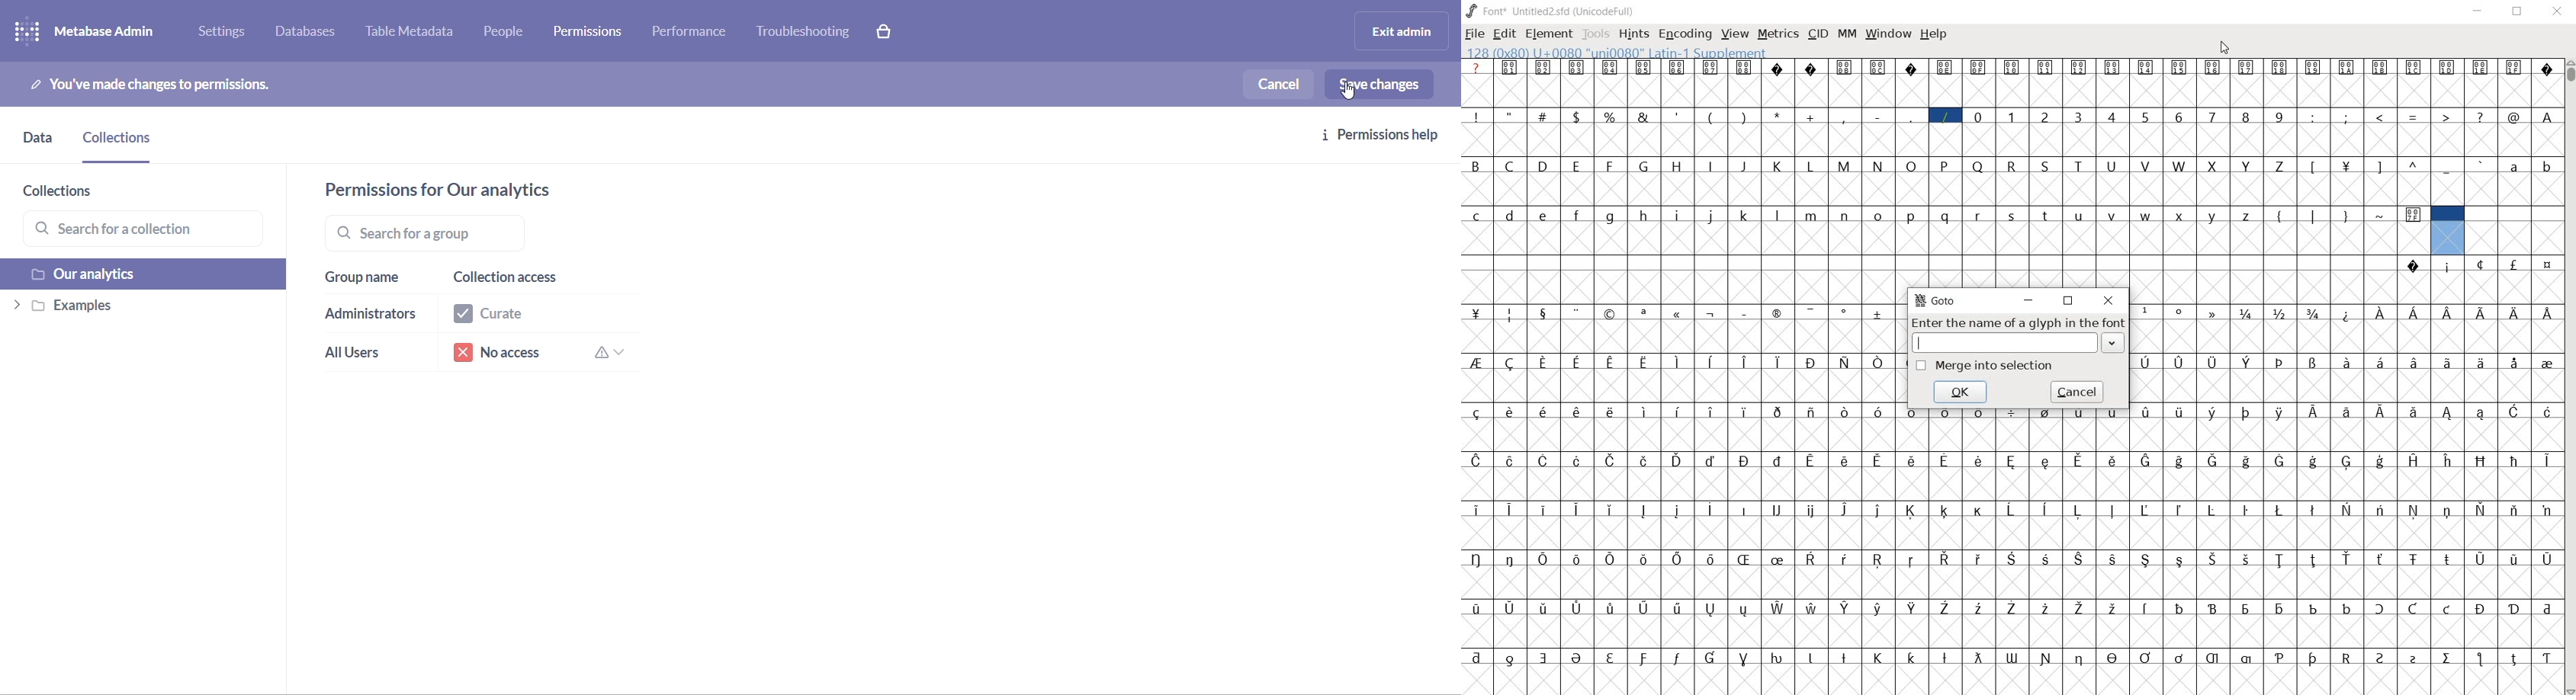 This screenshot has width=2576, height=700. What do you see at coordinates (2545, 509) in the screenshot?
I see `Symbol` at bounding box center [2545, 509].